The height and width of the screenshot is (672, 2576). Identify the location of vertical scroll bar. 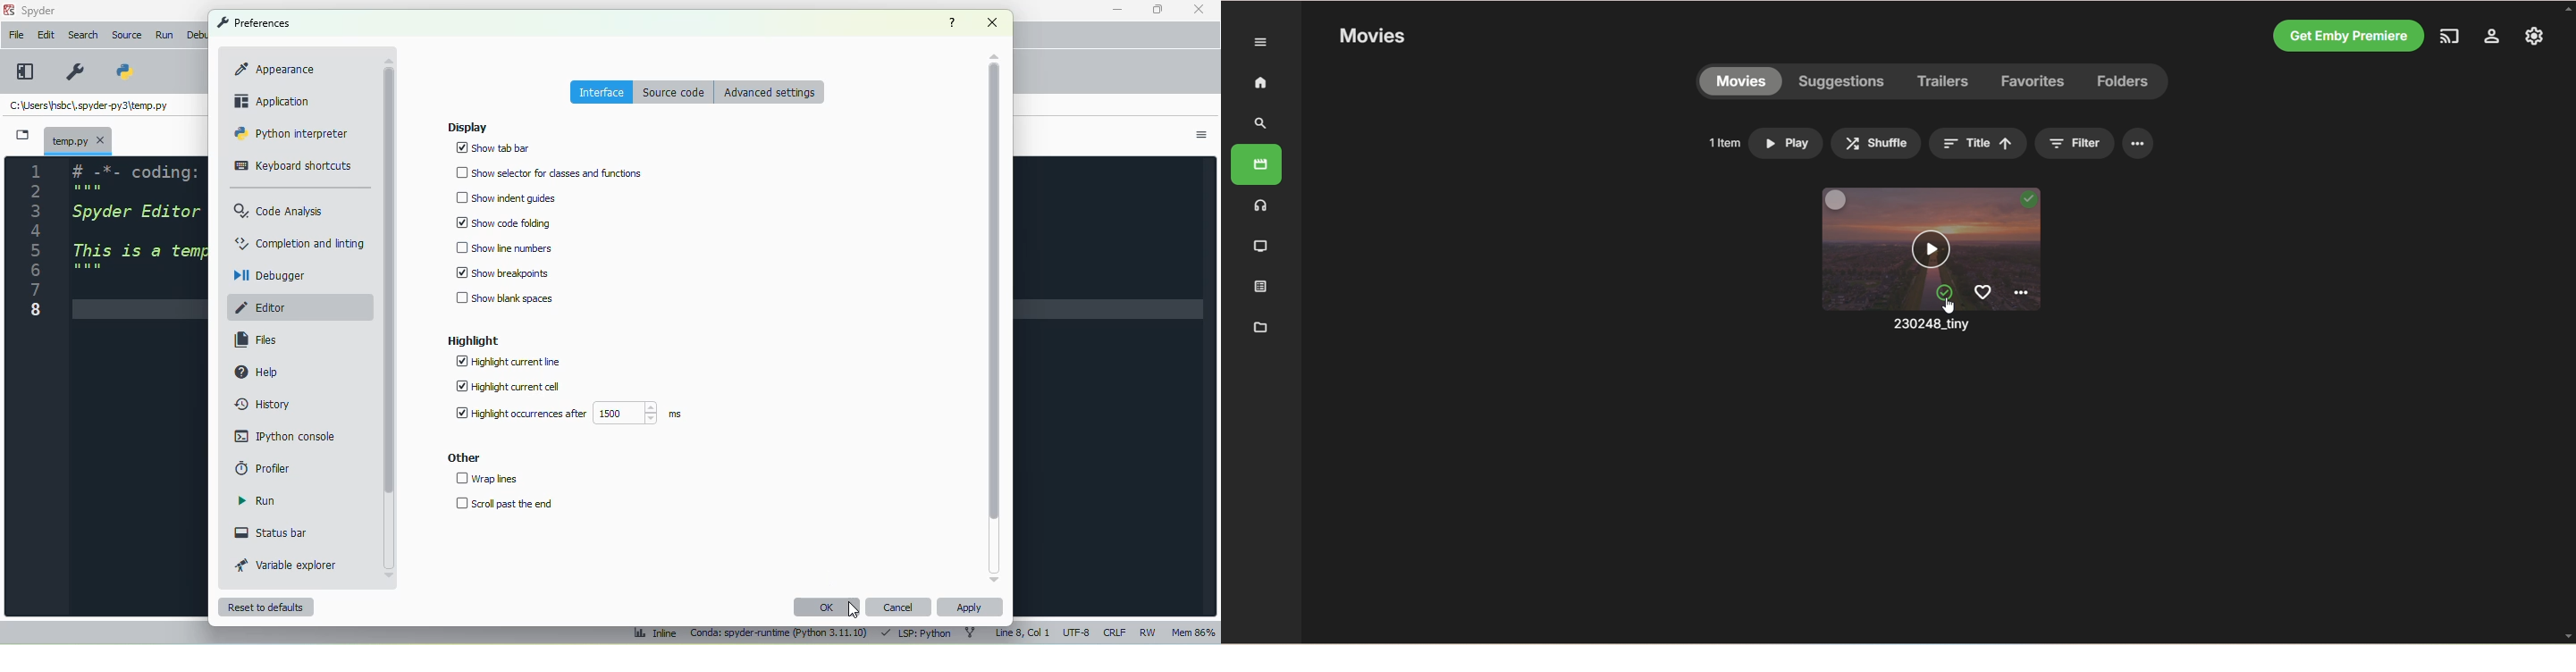
(995, 293).